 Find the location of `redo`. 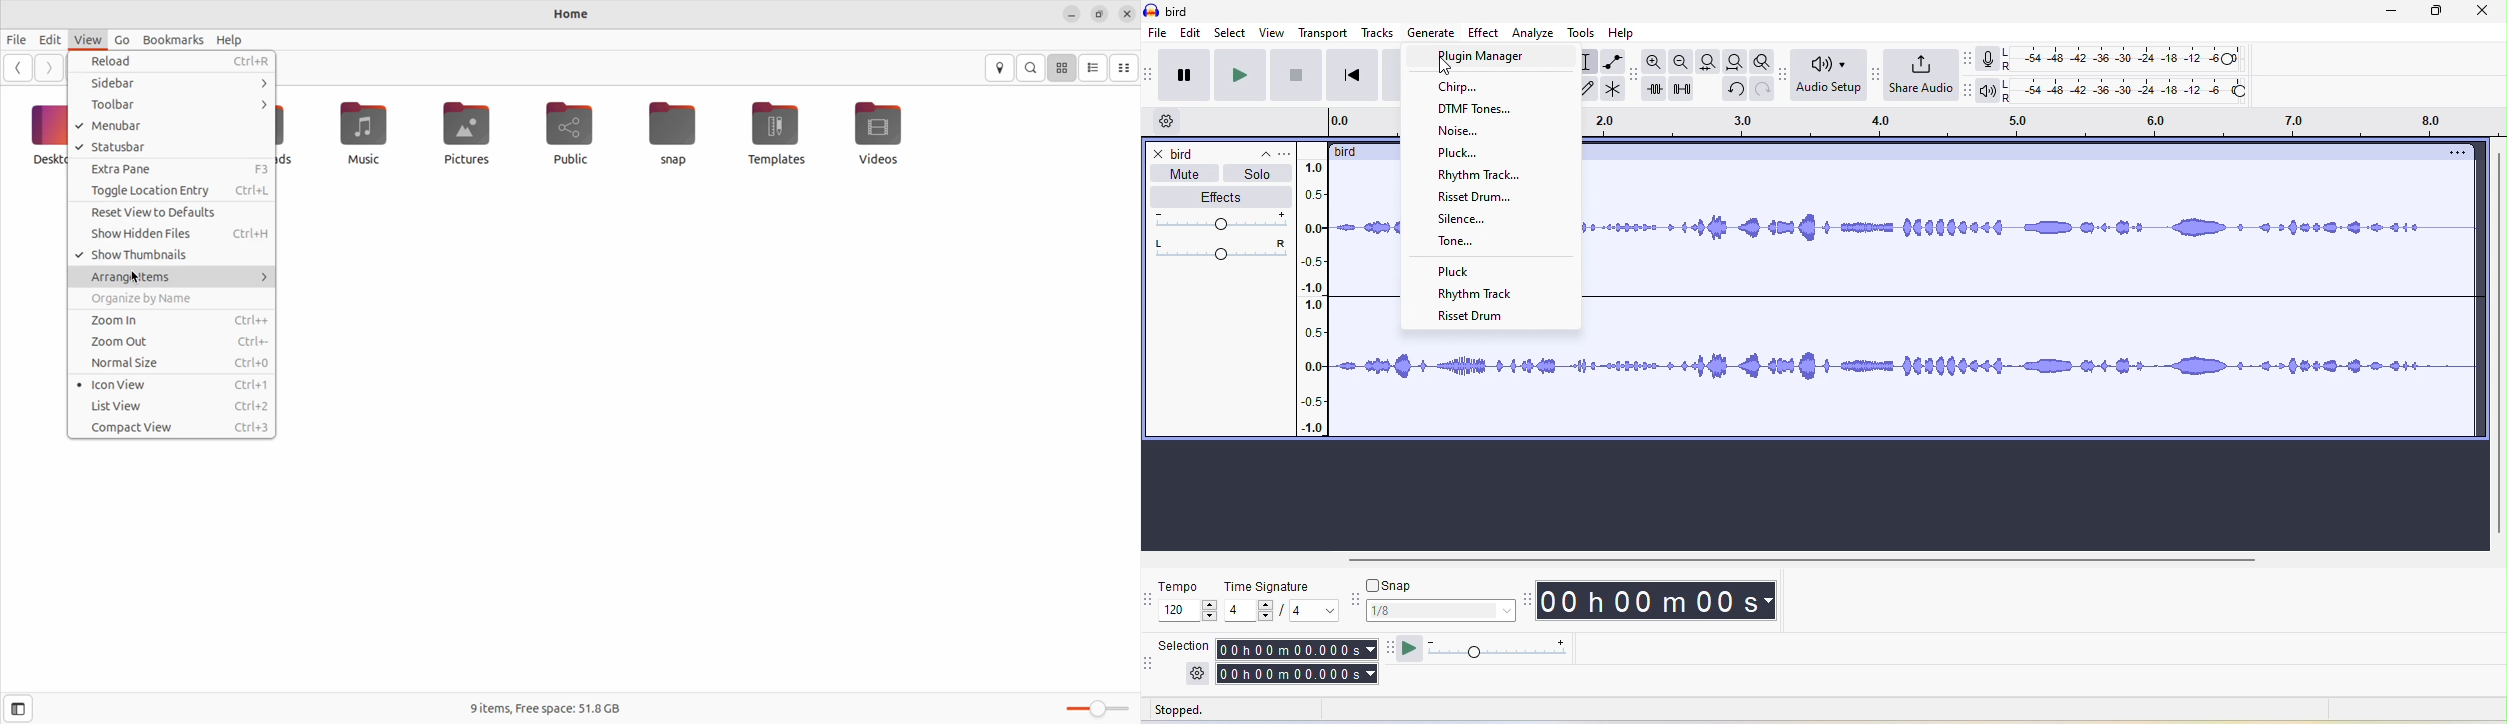

redo is located at coordinates (1760, 89).